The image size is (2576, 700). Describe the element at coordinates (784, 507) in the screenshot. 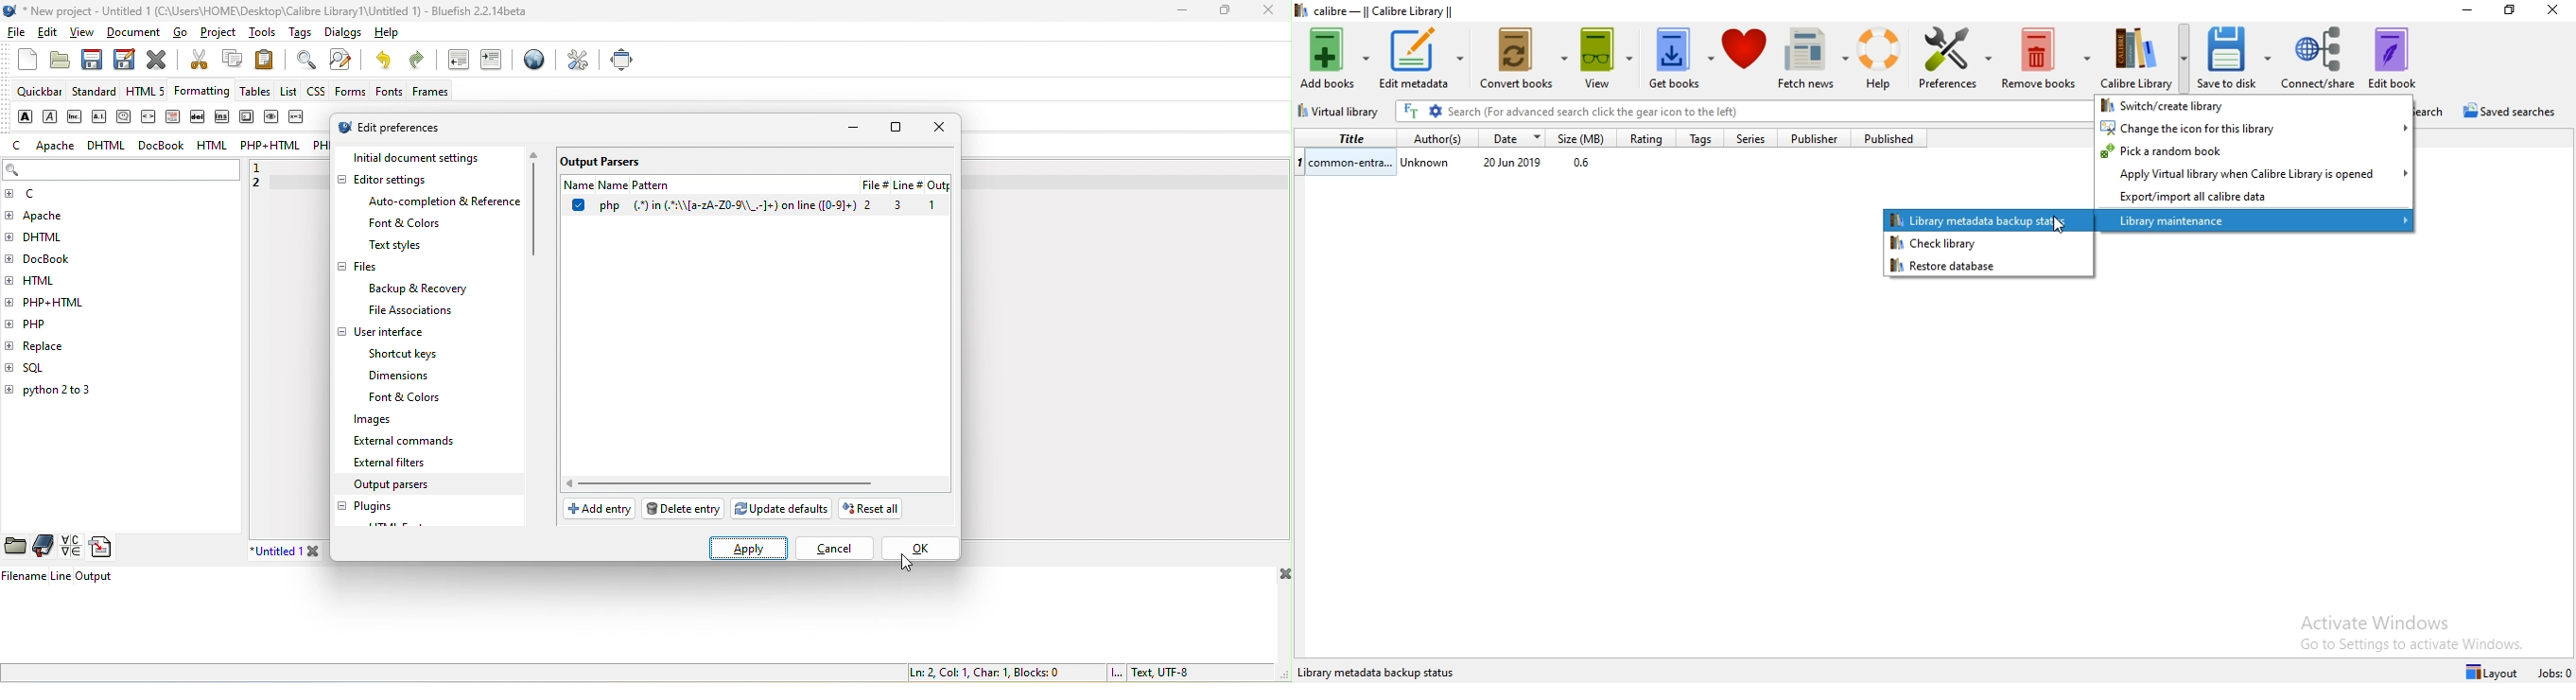

I see `update defaults` at that location.